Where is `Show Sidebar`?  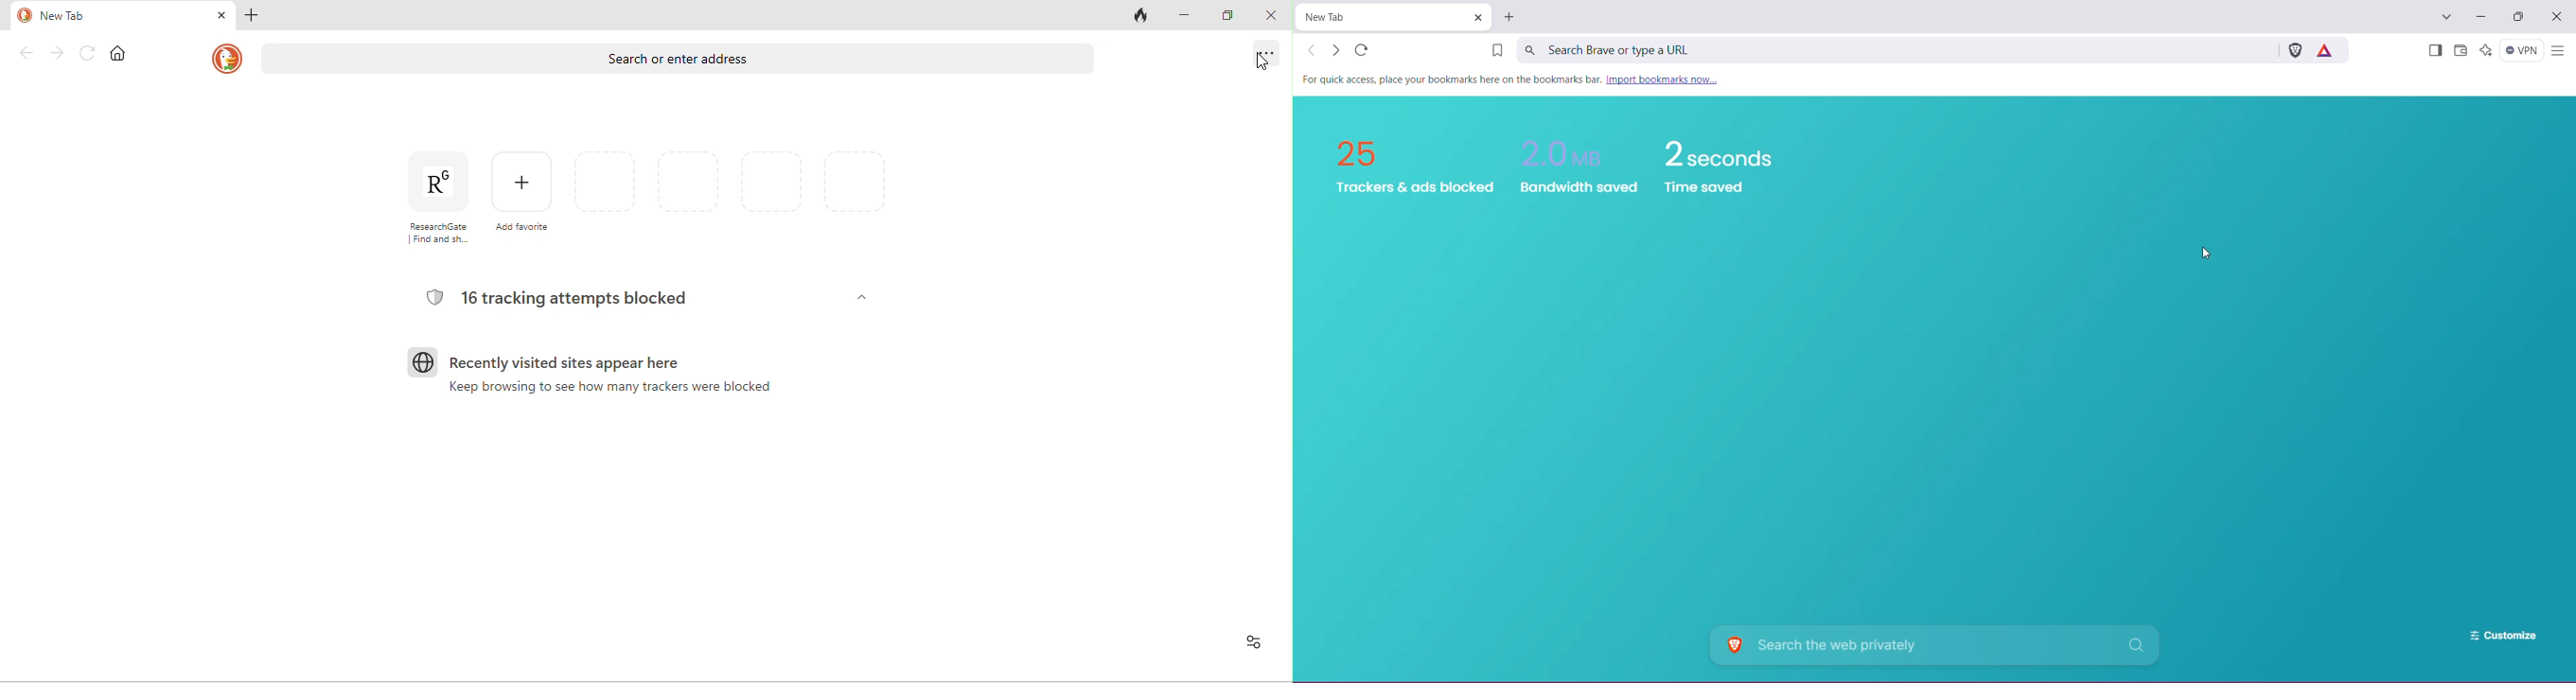 Show Sidebar is located at coordinates (2434, 51).